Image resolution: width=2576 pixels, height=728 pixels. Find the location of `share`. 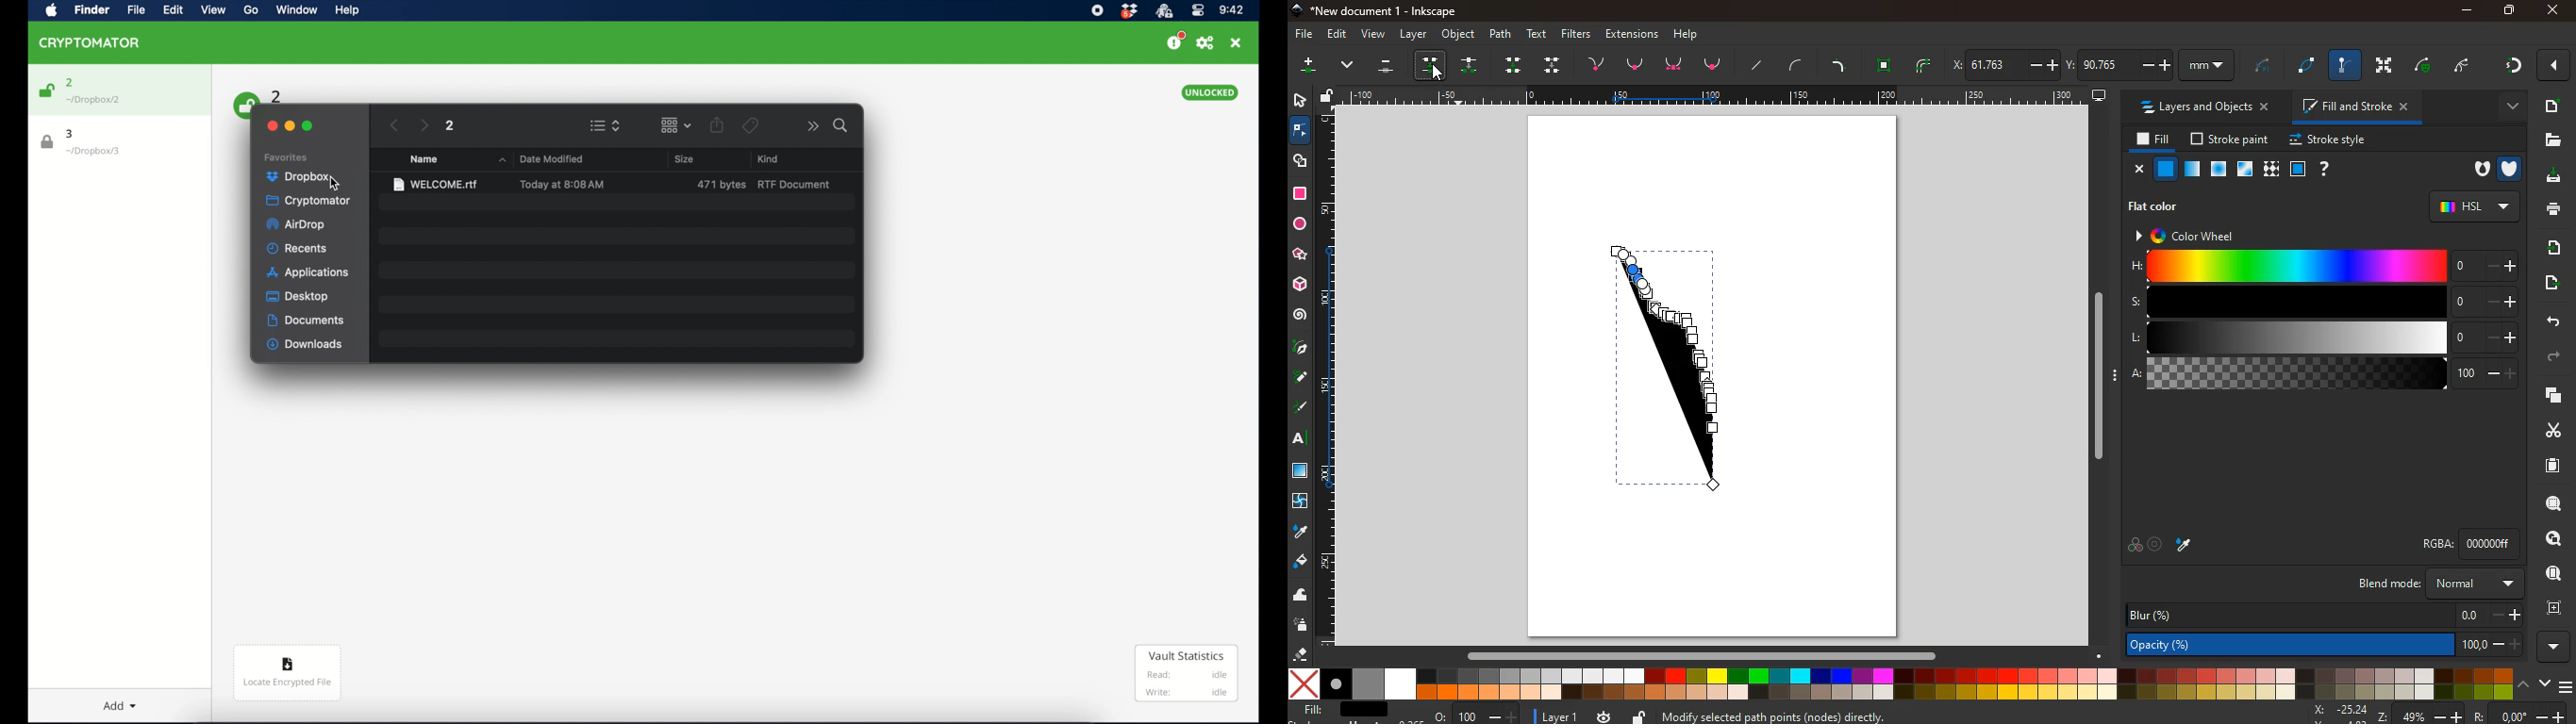

share is located at coordinates (717, 125).